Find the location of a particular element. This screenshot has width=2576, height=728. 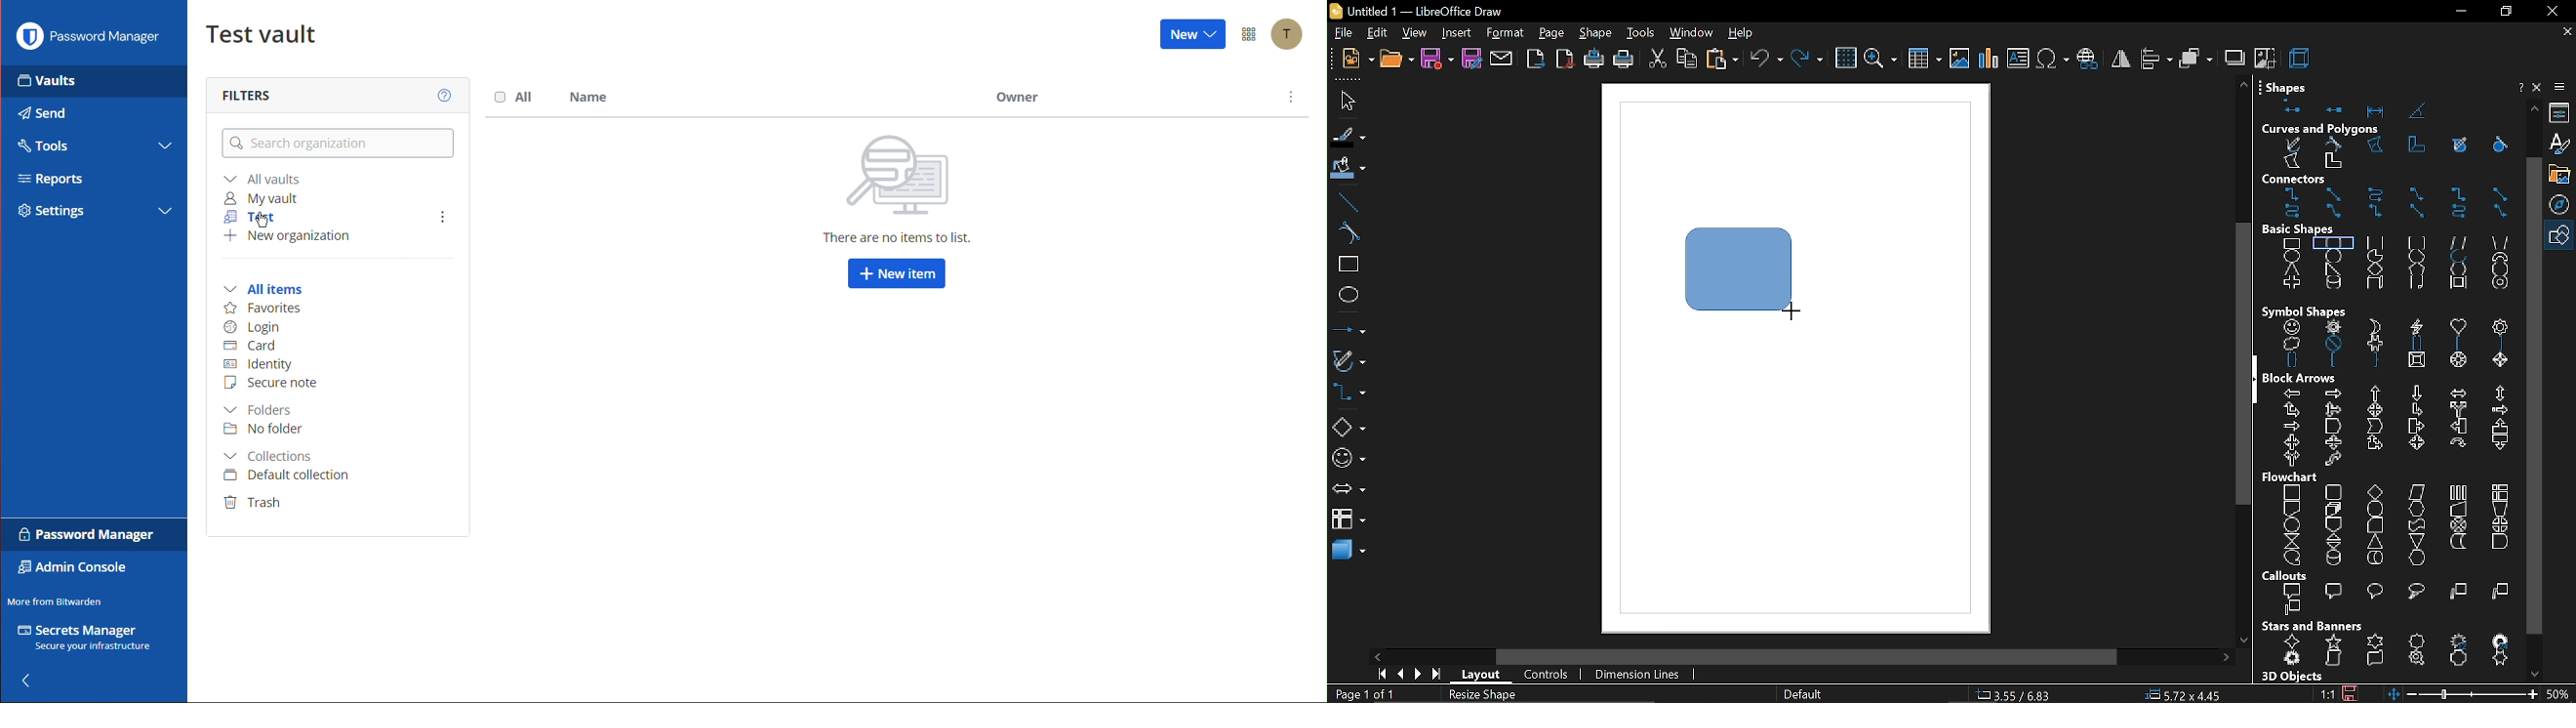

Collections is located at coordinates (272, 455).